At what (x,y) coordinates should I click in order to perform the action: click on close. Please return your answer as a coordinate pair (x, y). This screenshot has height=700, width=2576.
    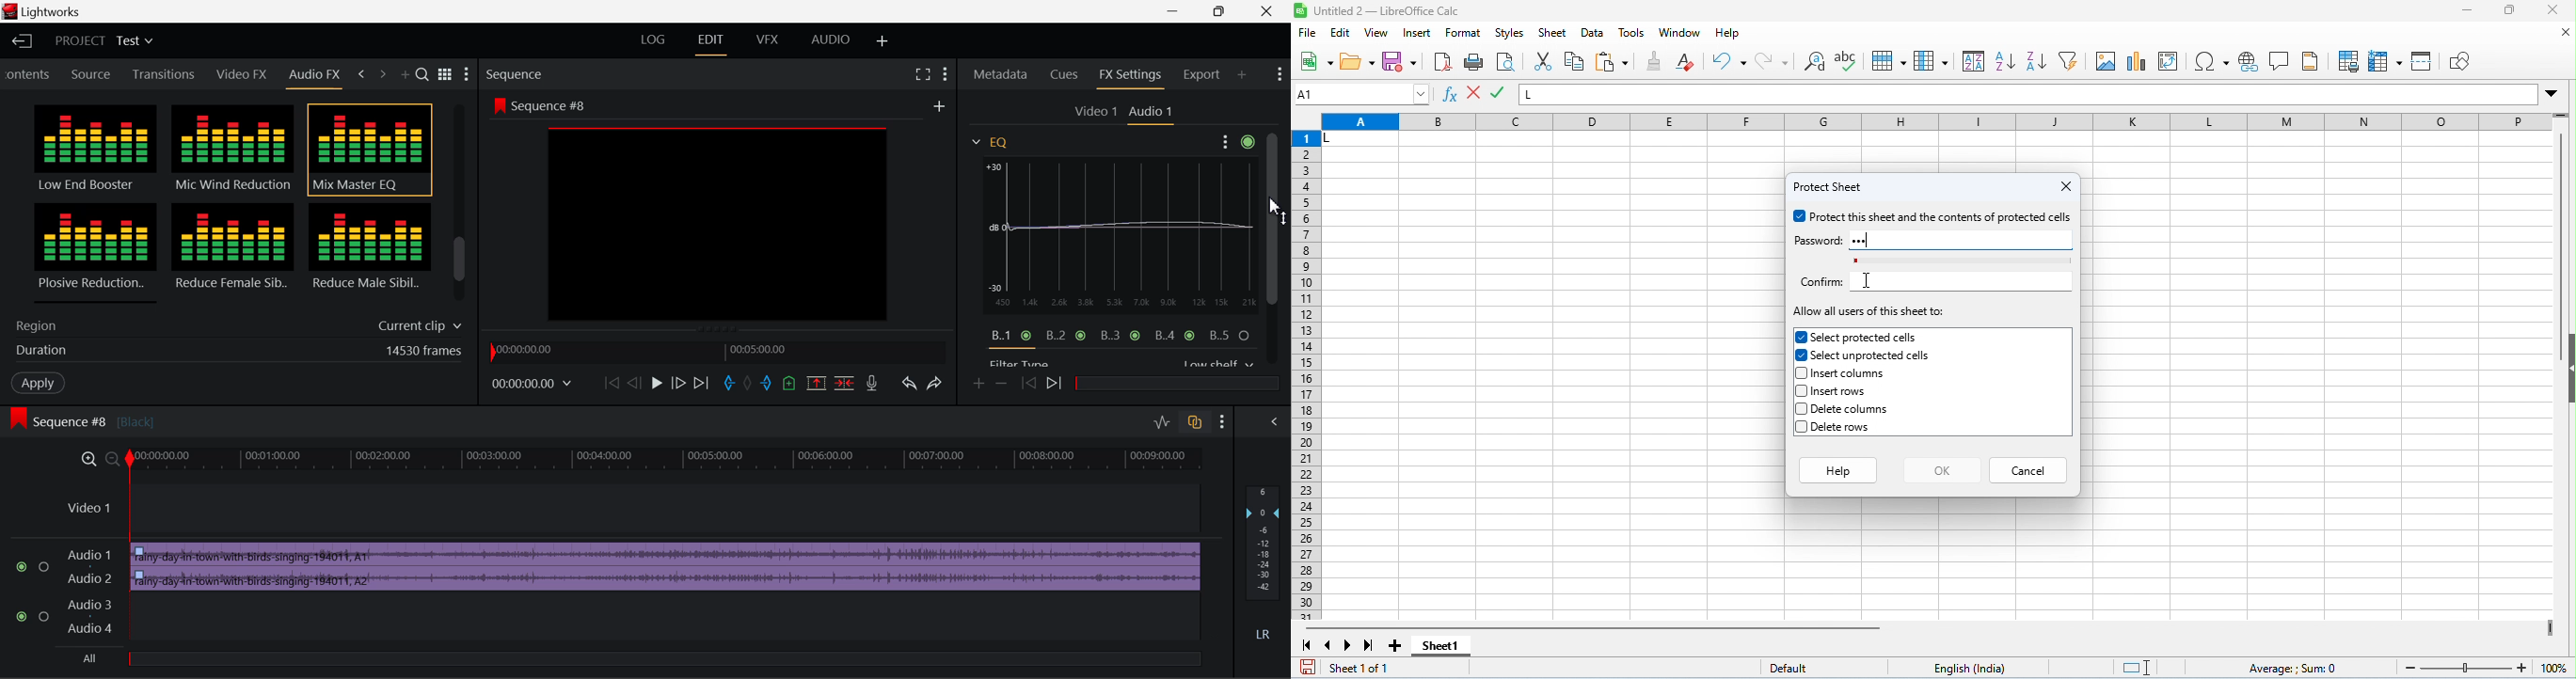
    Looking at the image, I should click on (2566, 33).